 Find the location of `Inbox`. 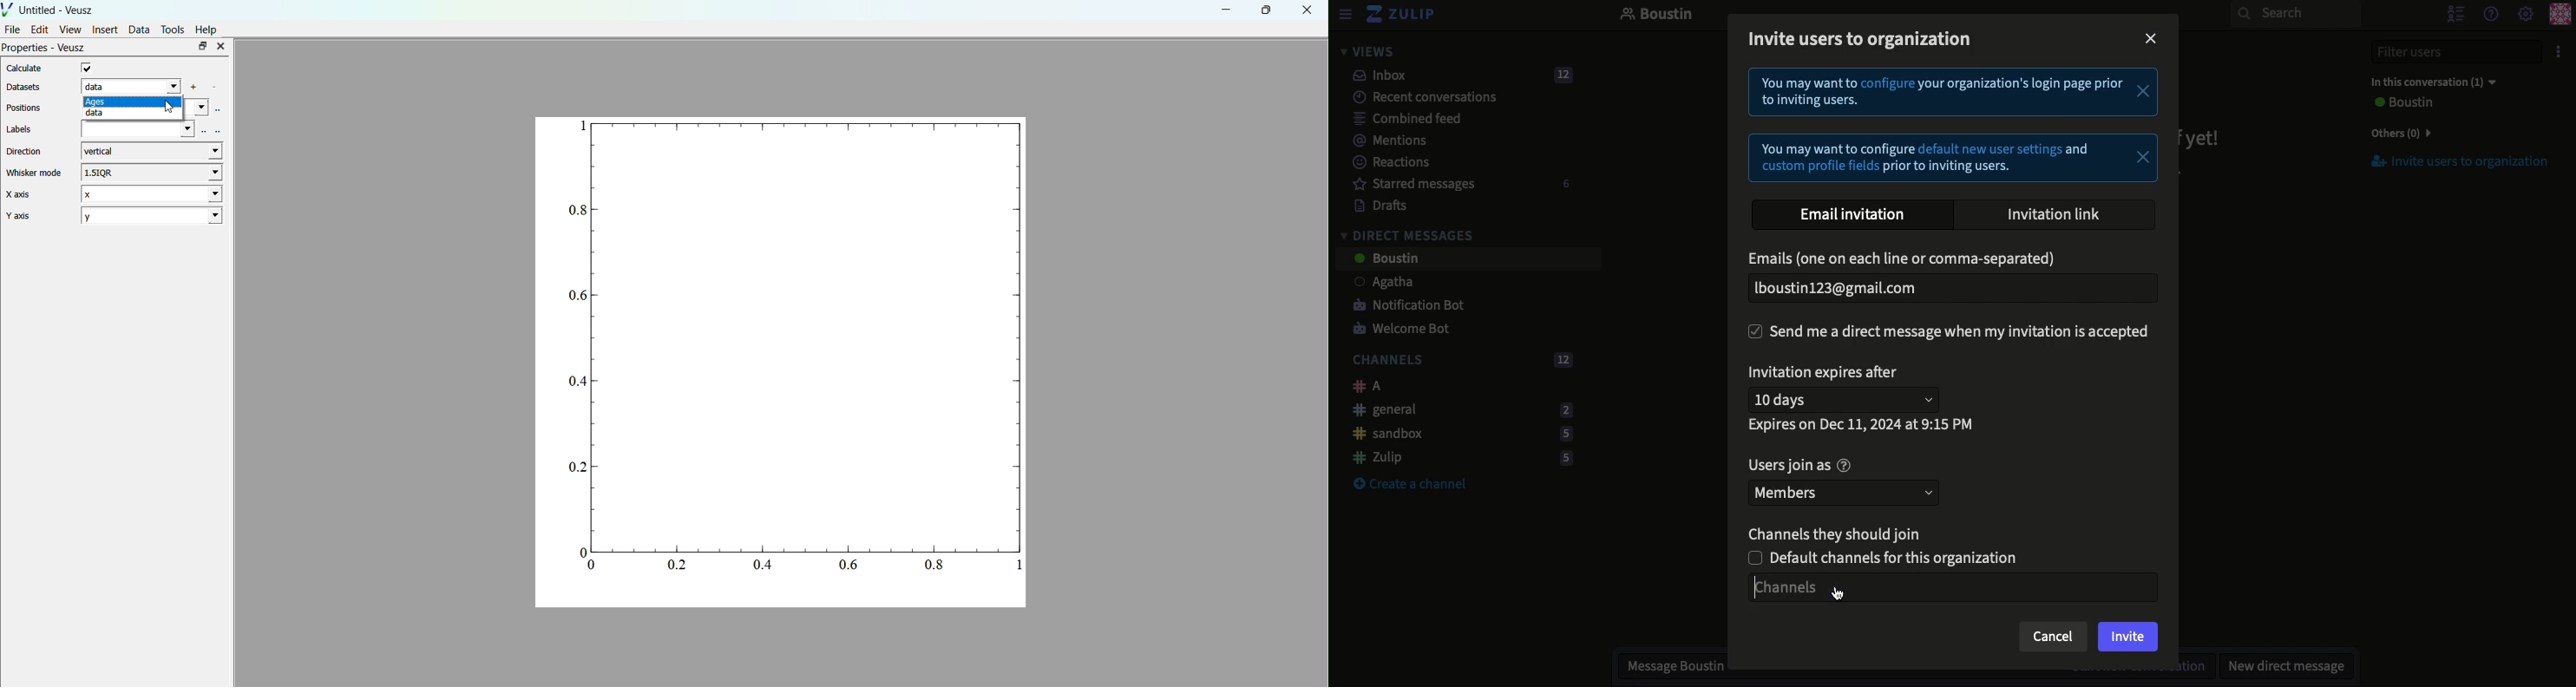

Inbox is located at coordinates (1455, 75).